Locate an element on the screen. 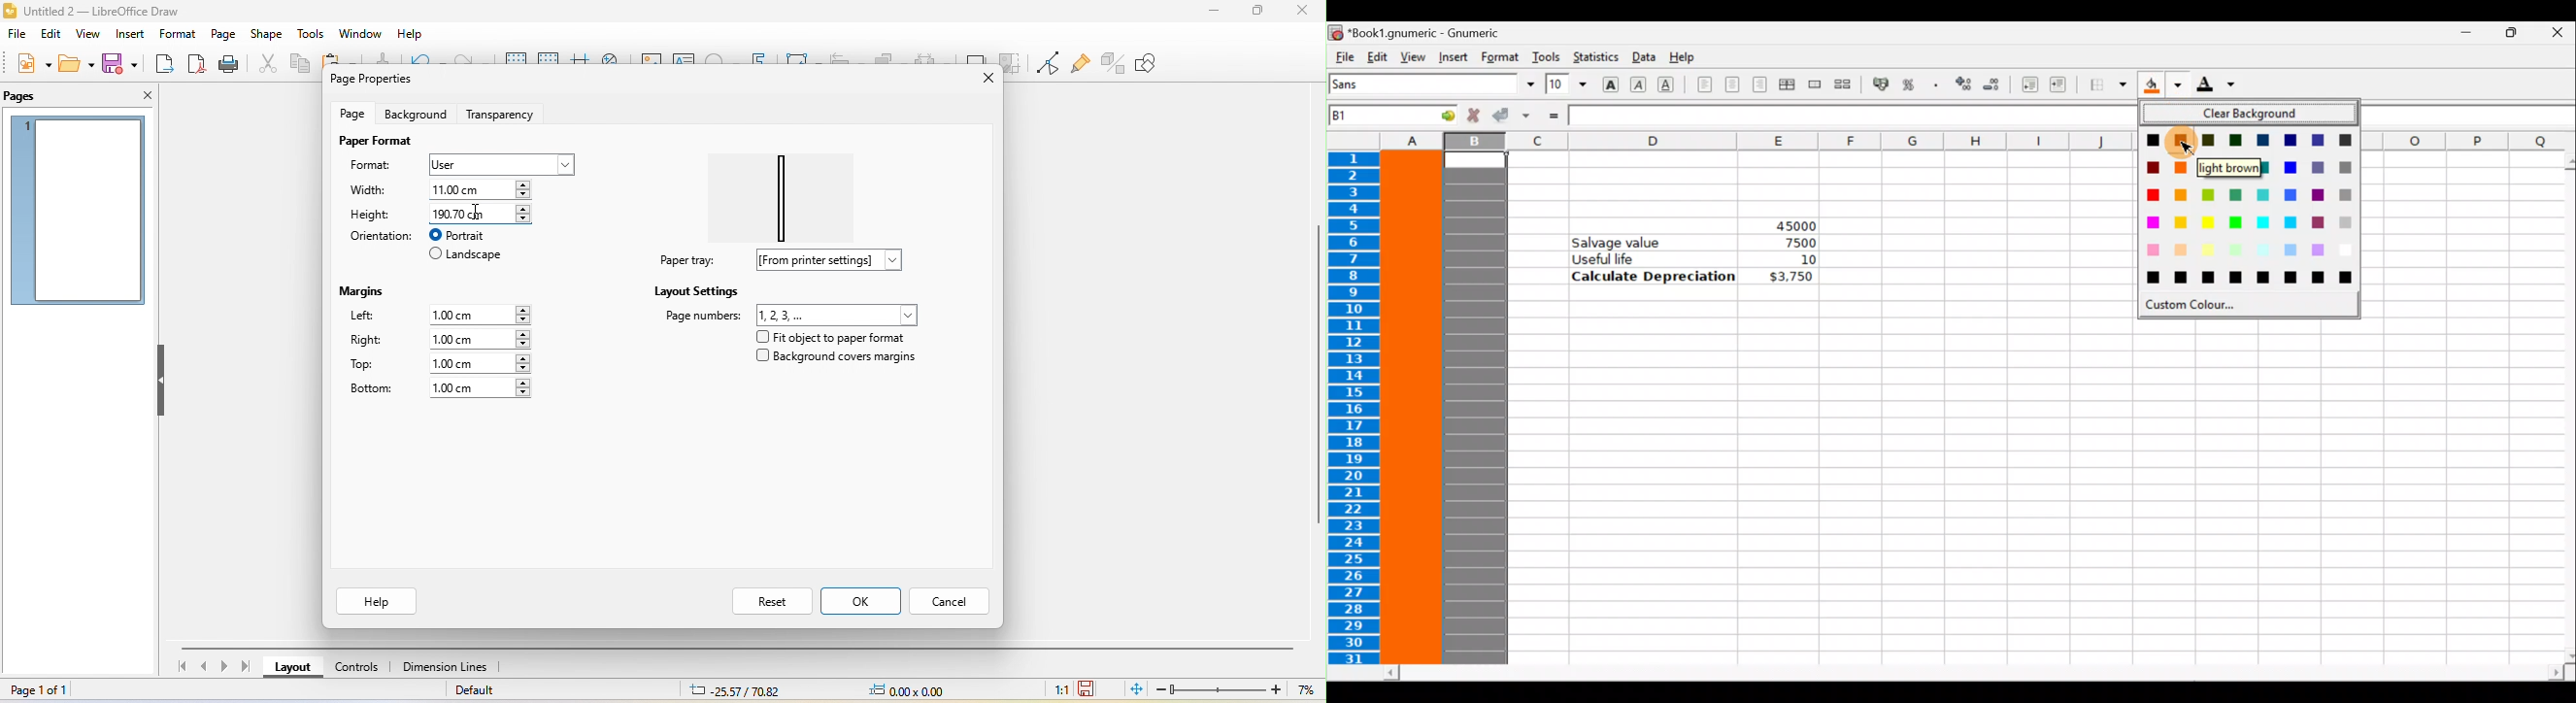  fit page to current window is located at coordinates (1135, 688).